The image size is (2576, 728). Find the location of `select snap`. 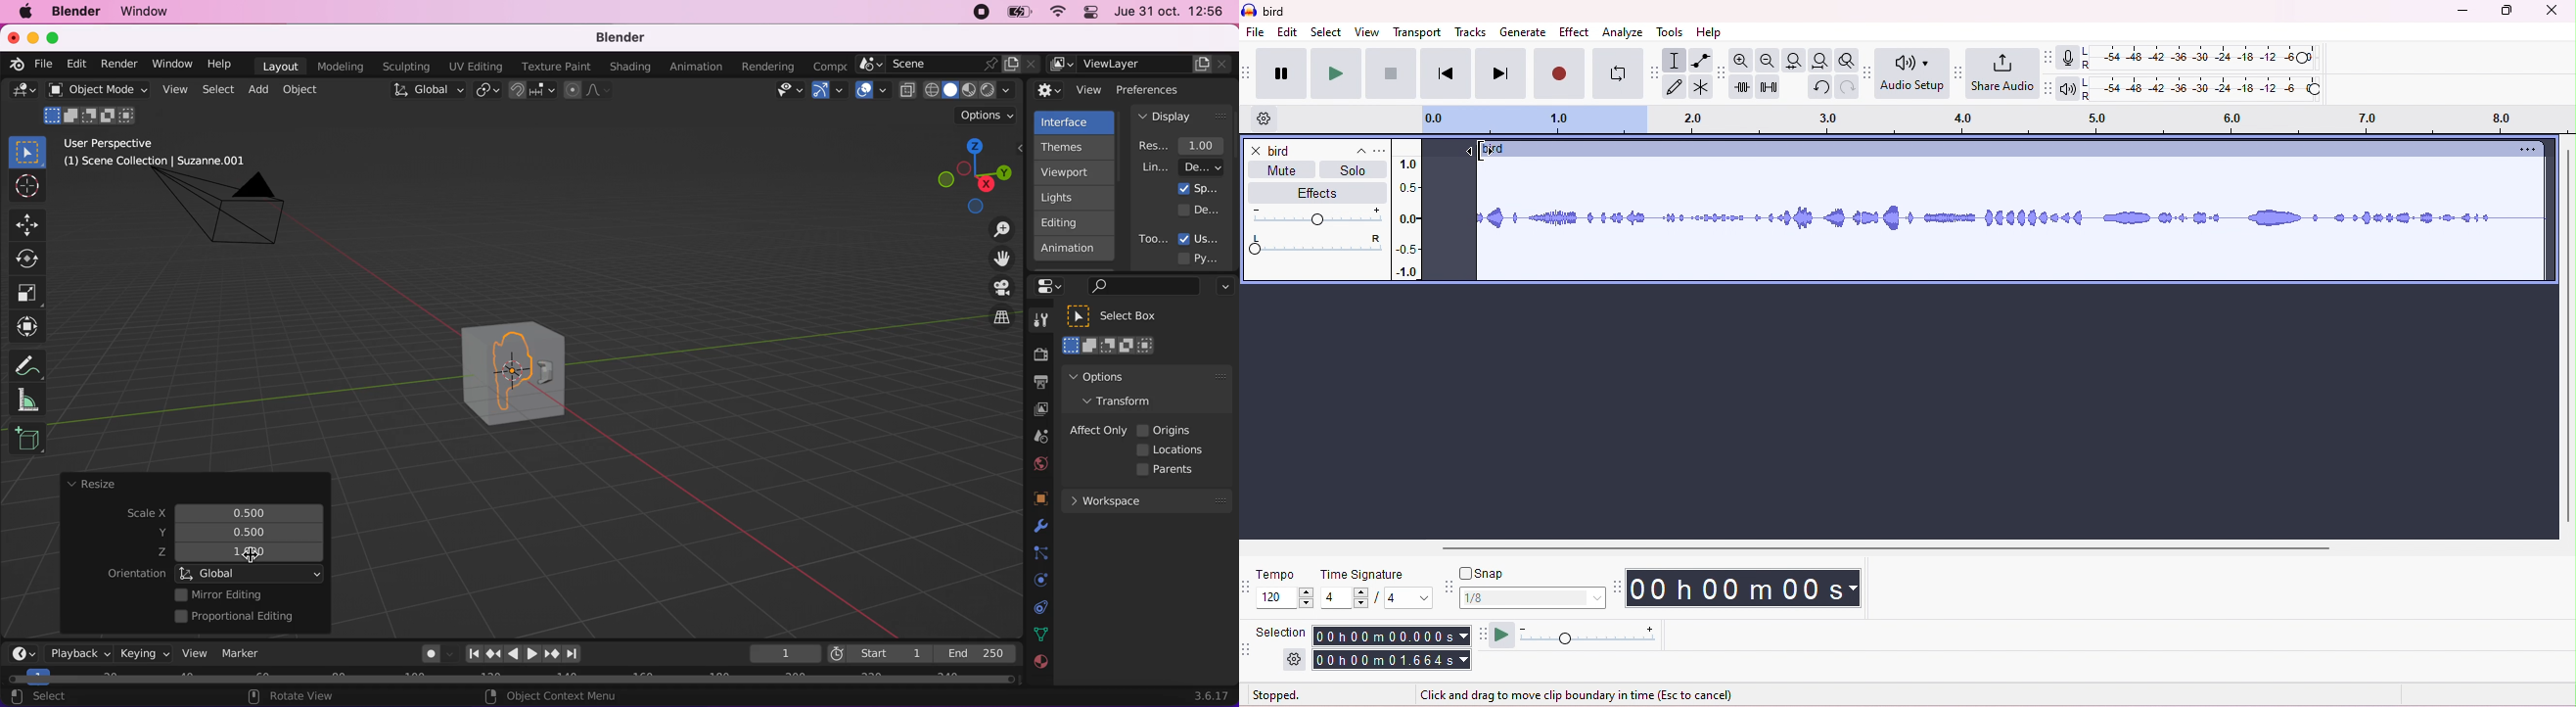

select snap is located at coordinates (1534, 597).